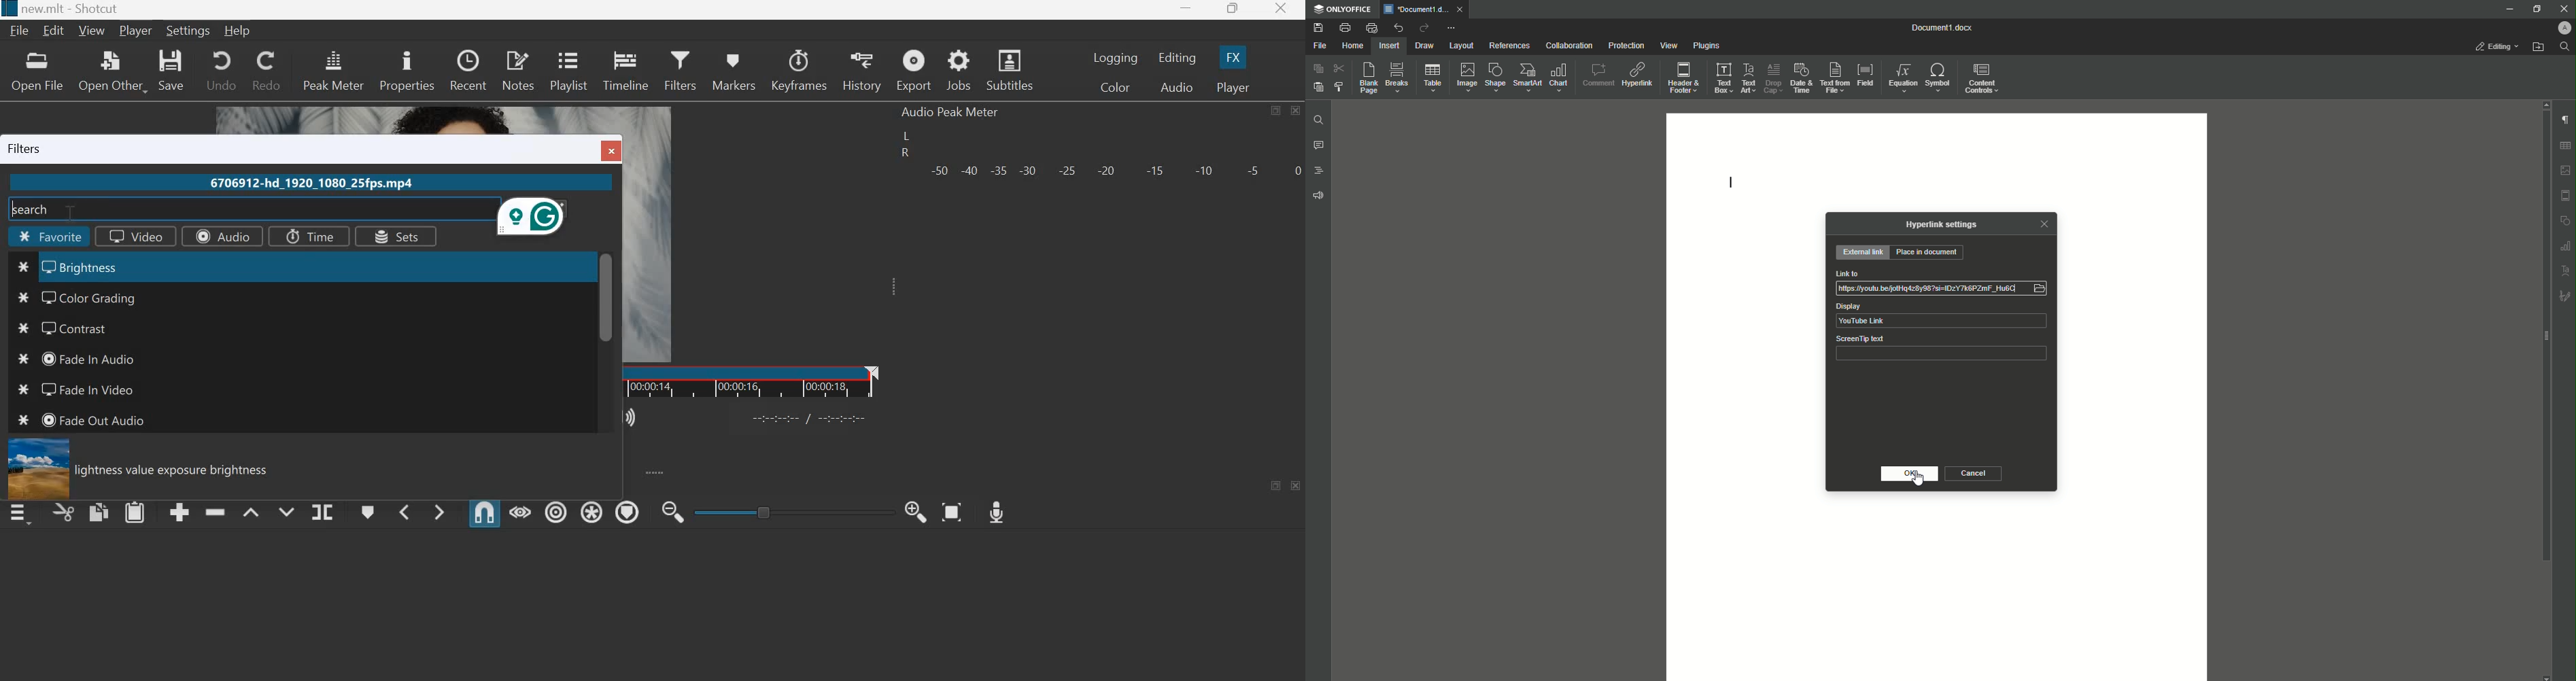 The height and width of the screenshot is (700, 2576). I want to click on Redo, so click(1423, 28).